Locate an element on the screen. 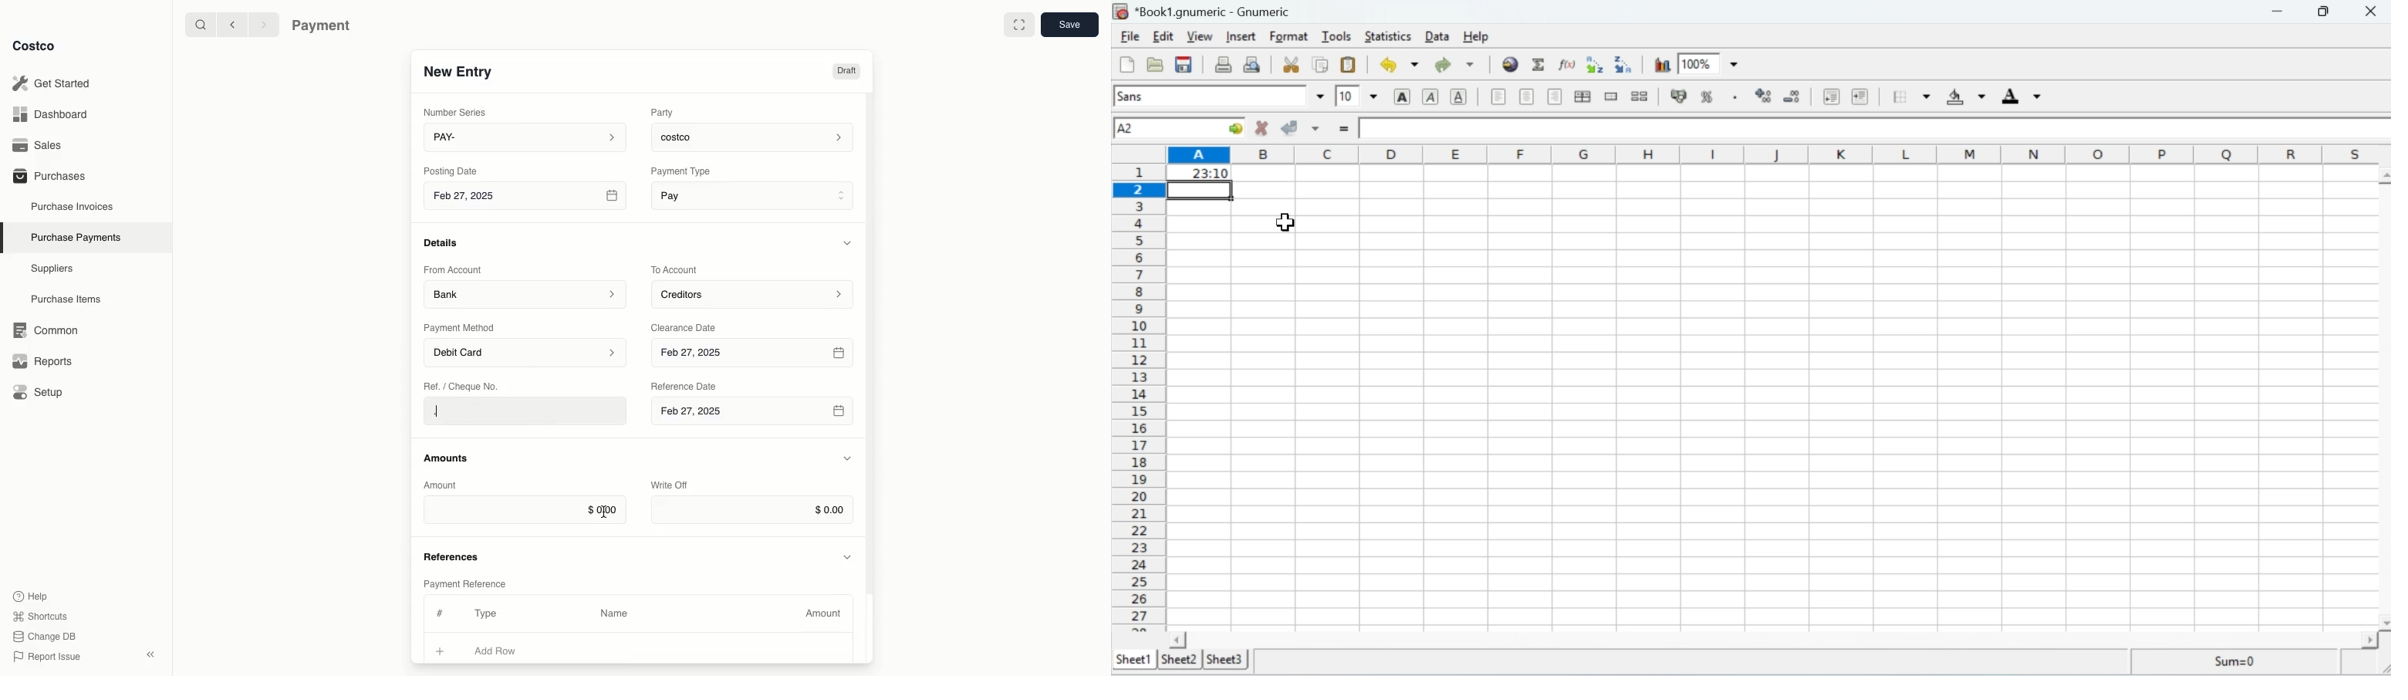 Image resolution: width=2408 pixels, height=700 pixels. costco is located at coordinates (756, 135).